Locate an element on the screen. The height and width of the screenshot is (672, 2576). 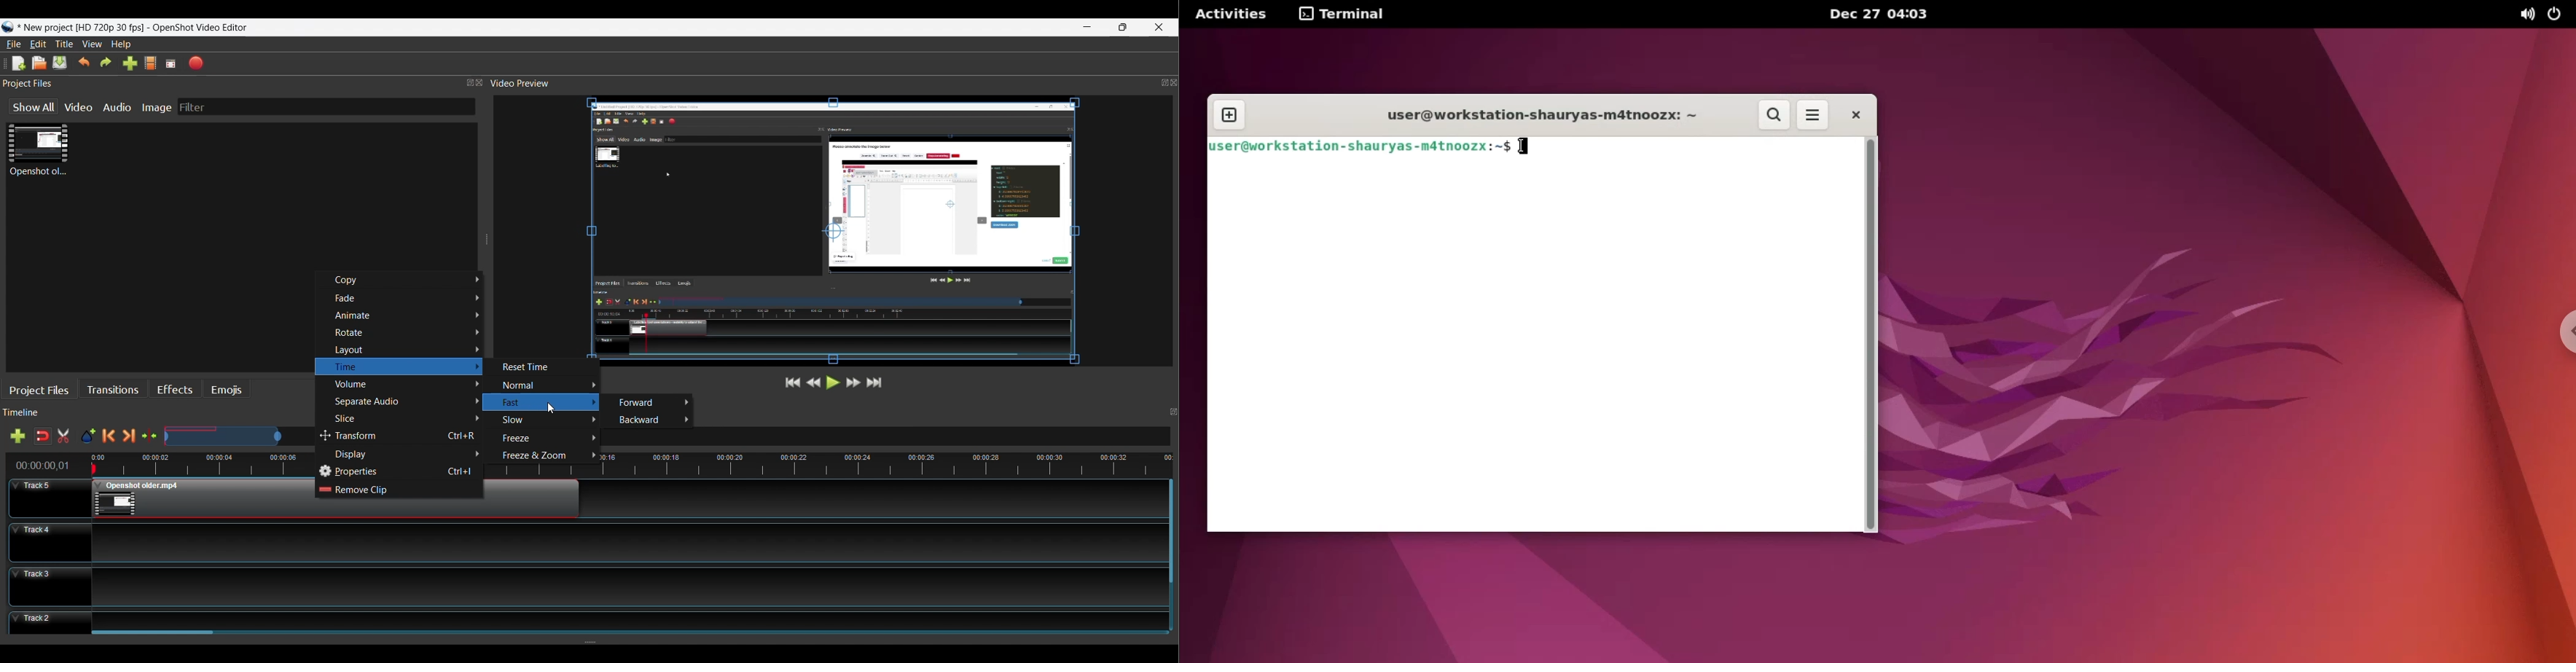
Activities is located at coordinates (1229, 14).